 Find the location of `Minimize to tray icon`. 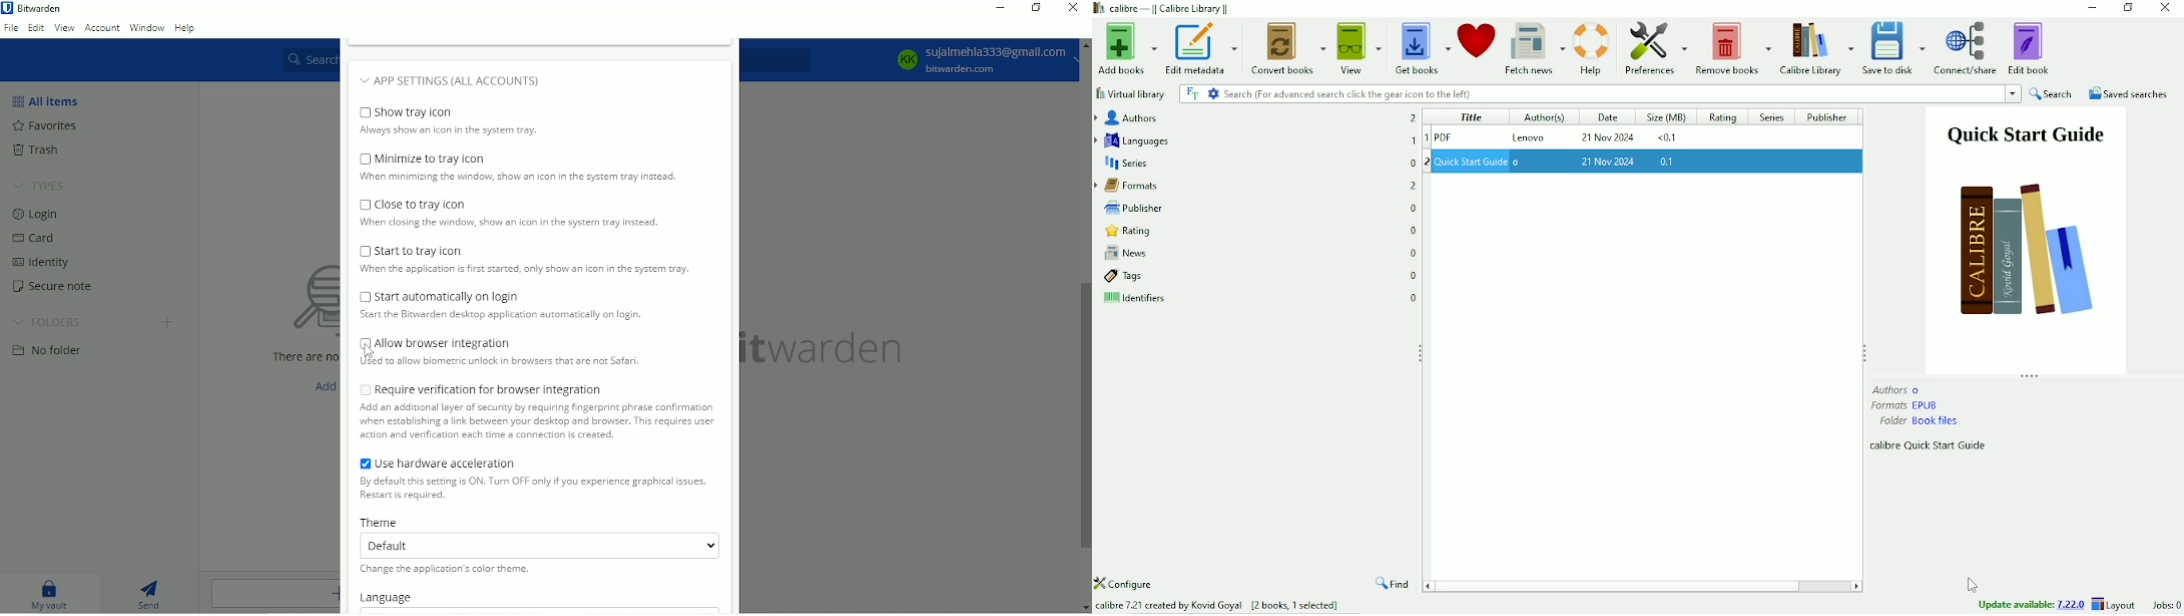

Minimize to tray icon is located at coordinates (423, 158).